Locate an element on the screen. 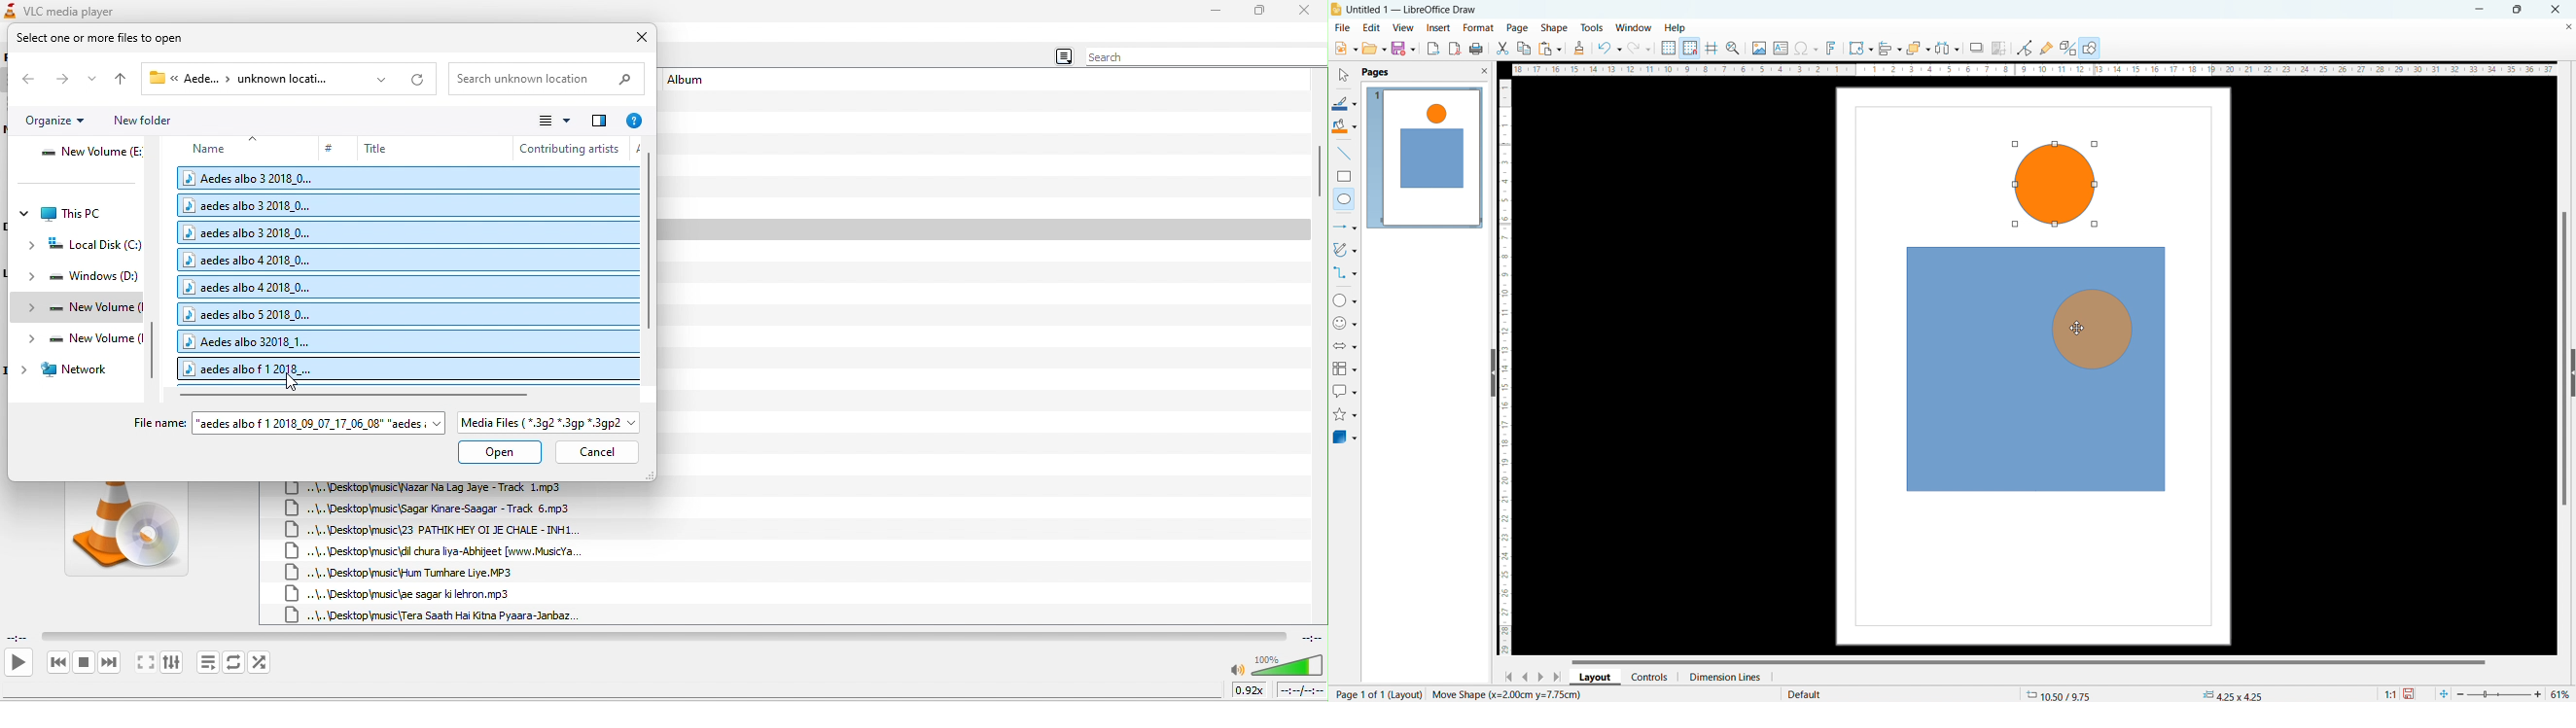  close document is located at coordinates (2569, 26).